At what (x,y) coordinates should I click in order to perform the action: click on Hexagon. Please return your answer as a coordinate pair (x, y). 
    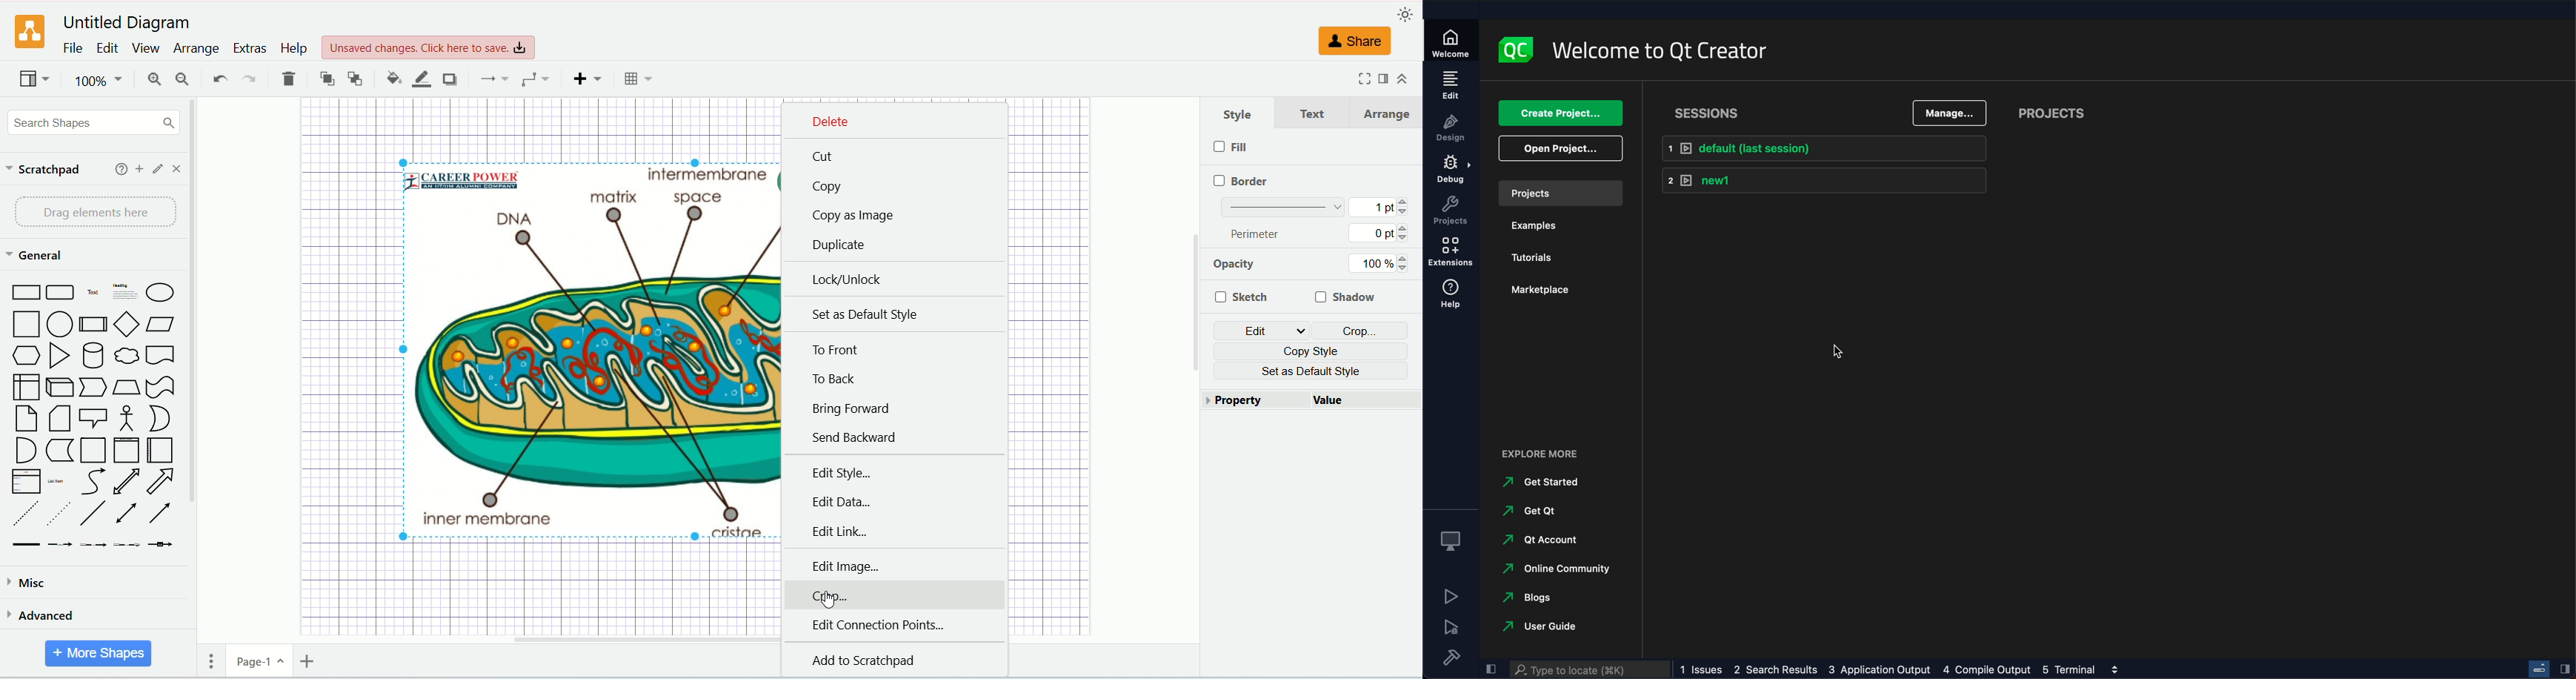
    Looking at the image, I should click on (27, 357).